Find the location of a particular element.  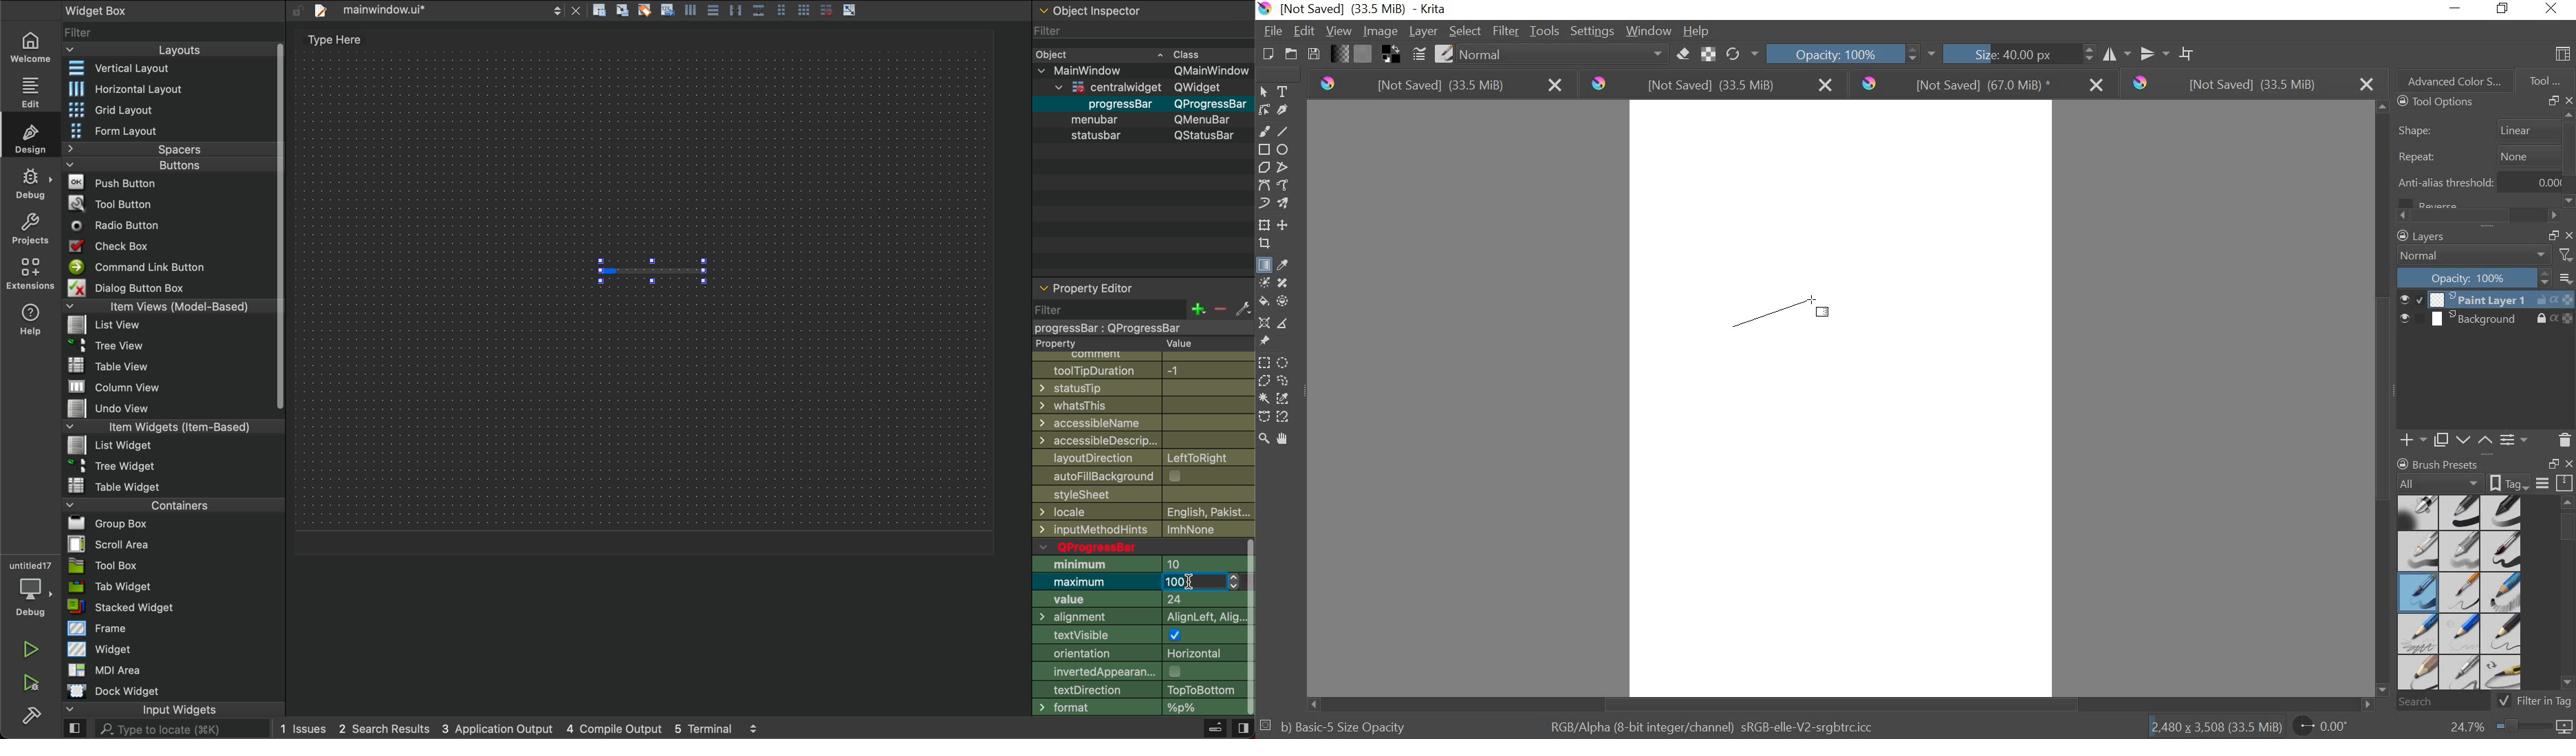

RESTORE DOWN is located at coordinates (2553, 101).